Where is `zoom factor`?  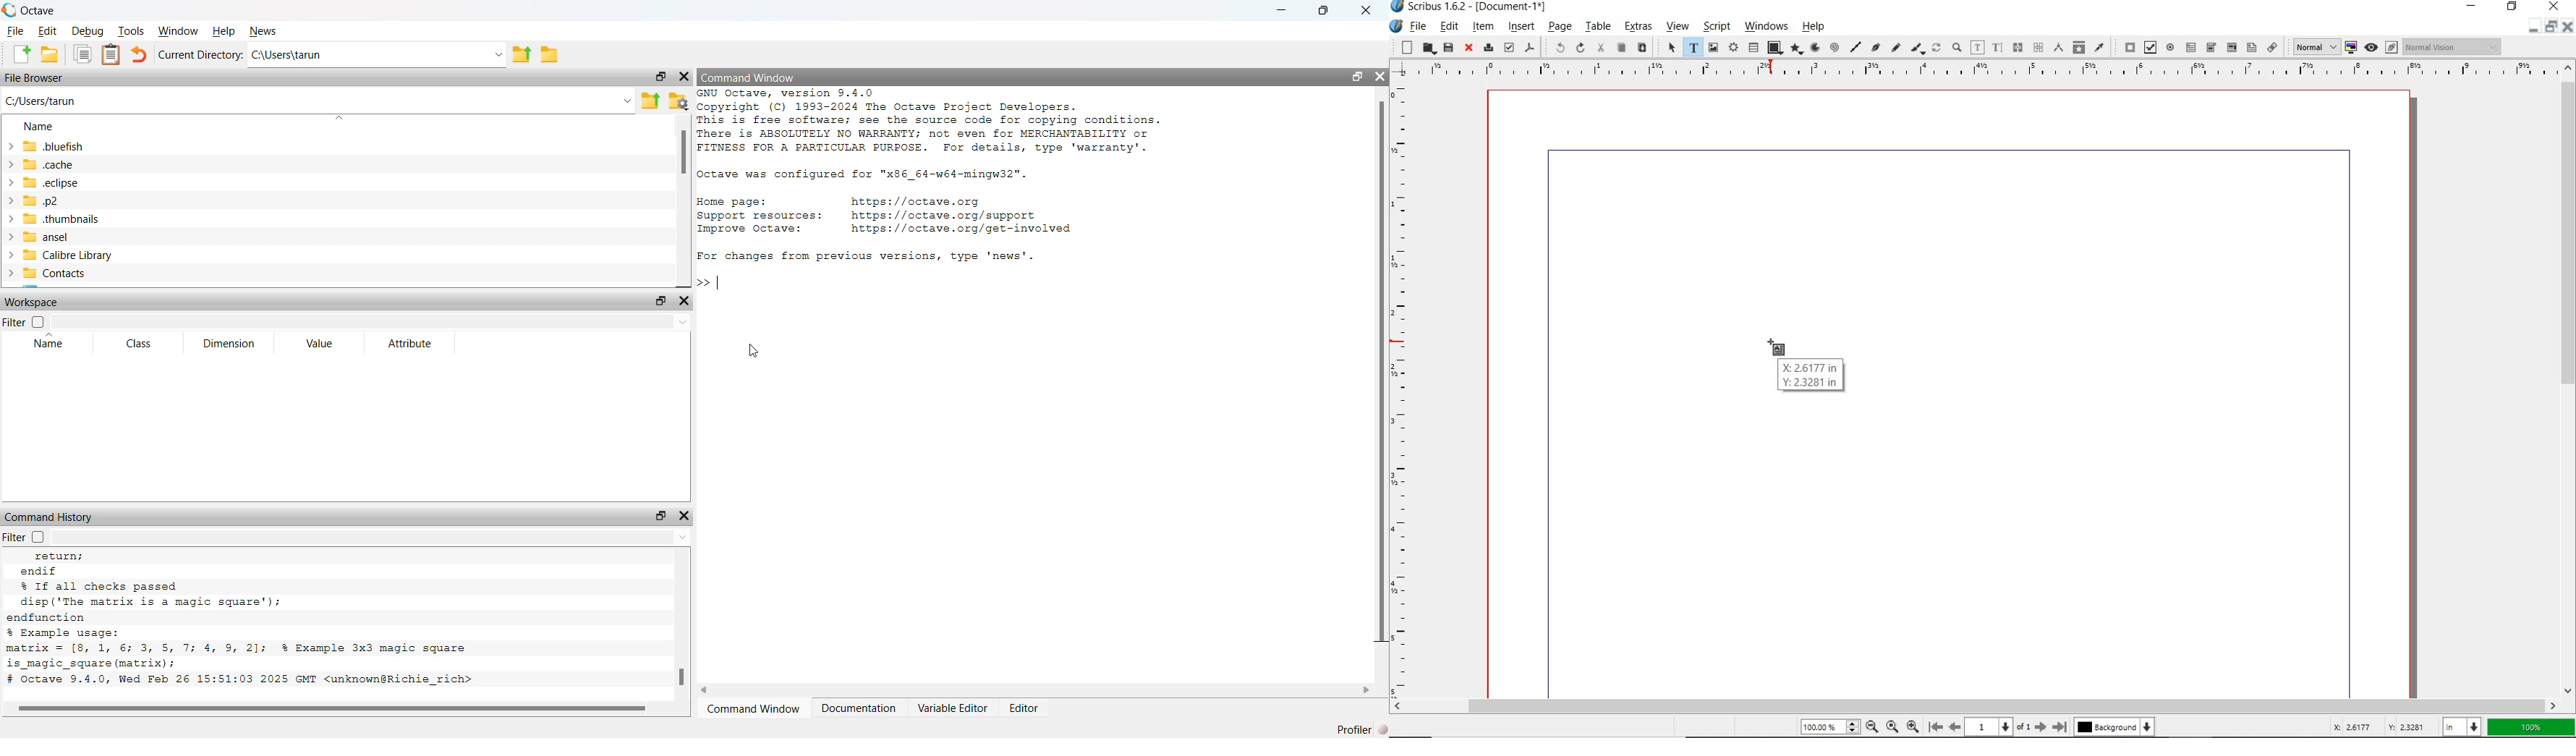
zoom factor is located at coordinates (2532, 727).